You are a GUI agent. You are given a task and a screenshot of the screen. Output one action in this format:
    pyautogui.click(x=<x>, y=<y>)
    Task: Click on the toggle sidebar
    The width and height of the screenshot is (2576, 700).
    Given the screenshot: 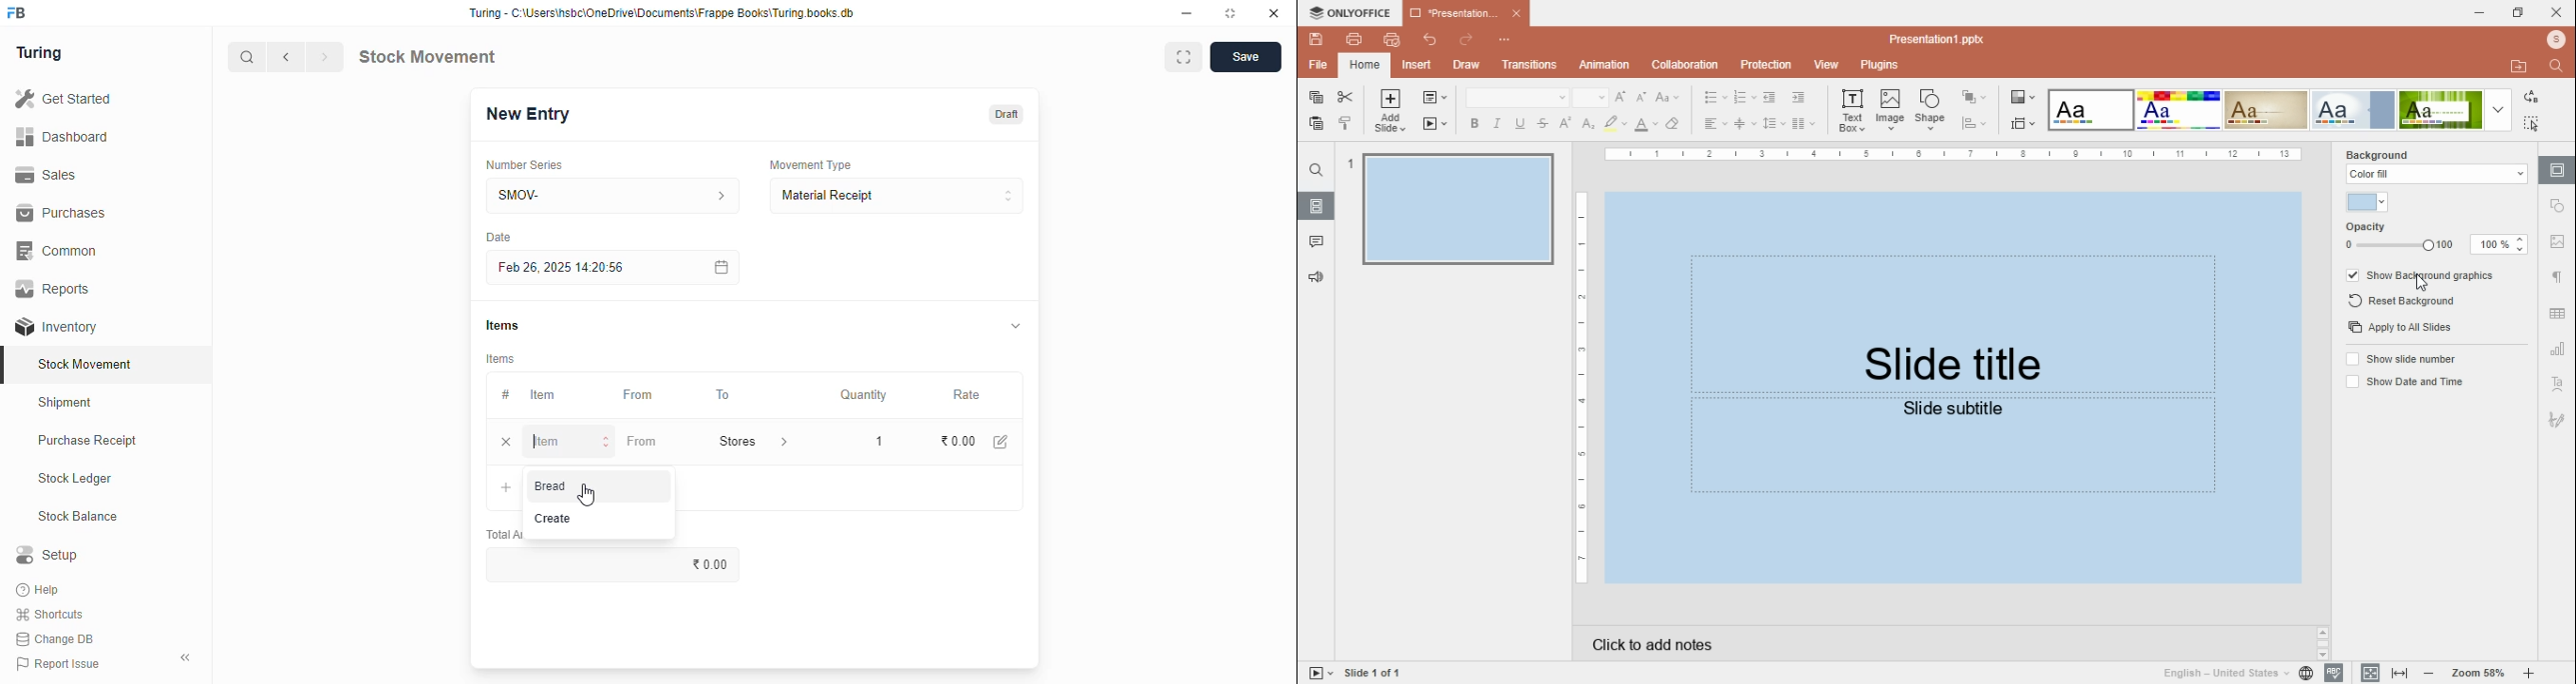 What is the action you would take?
    pyautogui.click(x=186, y=657)
    